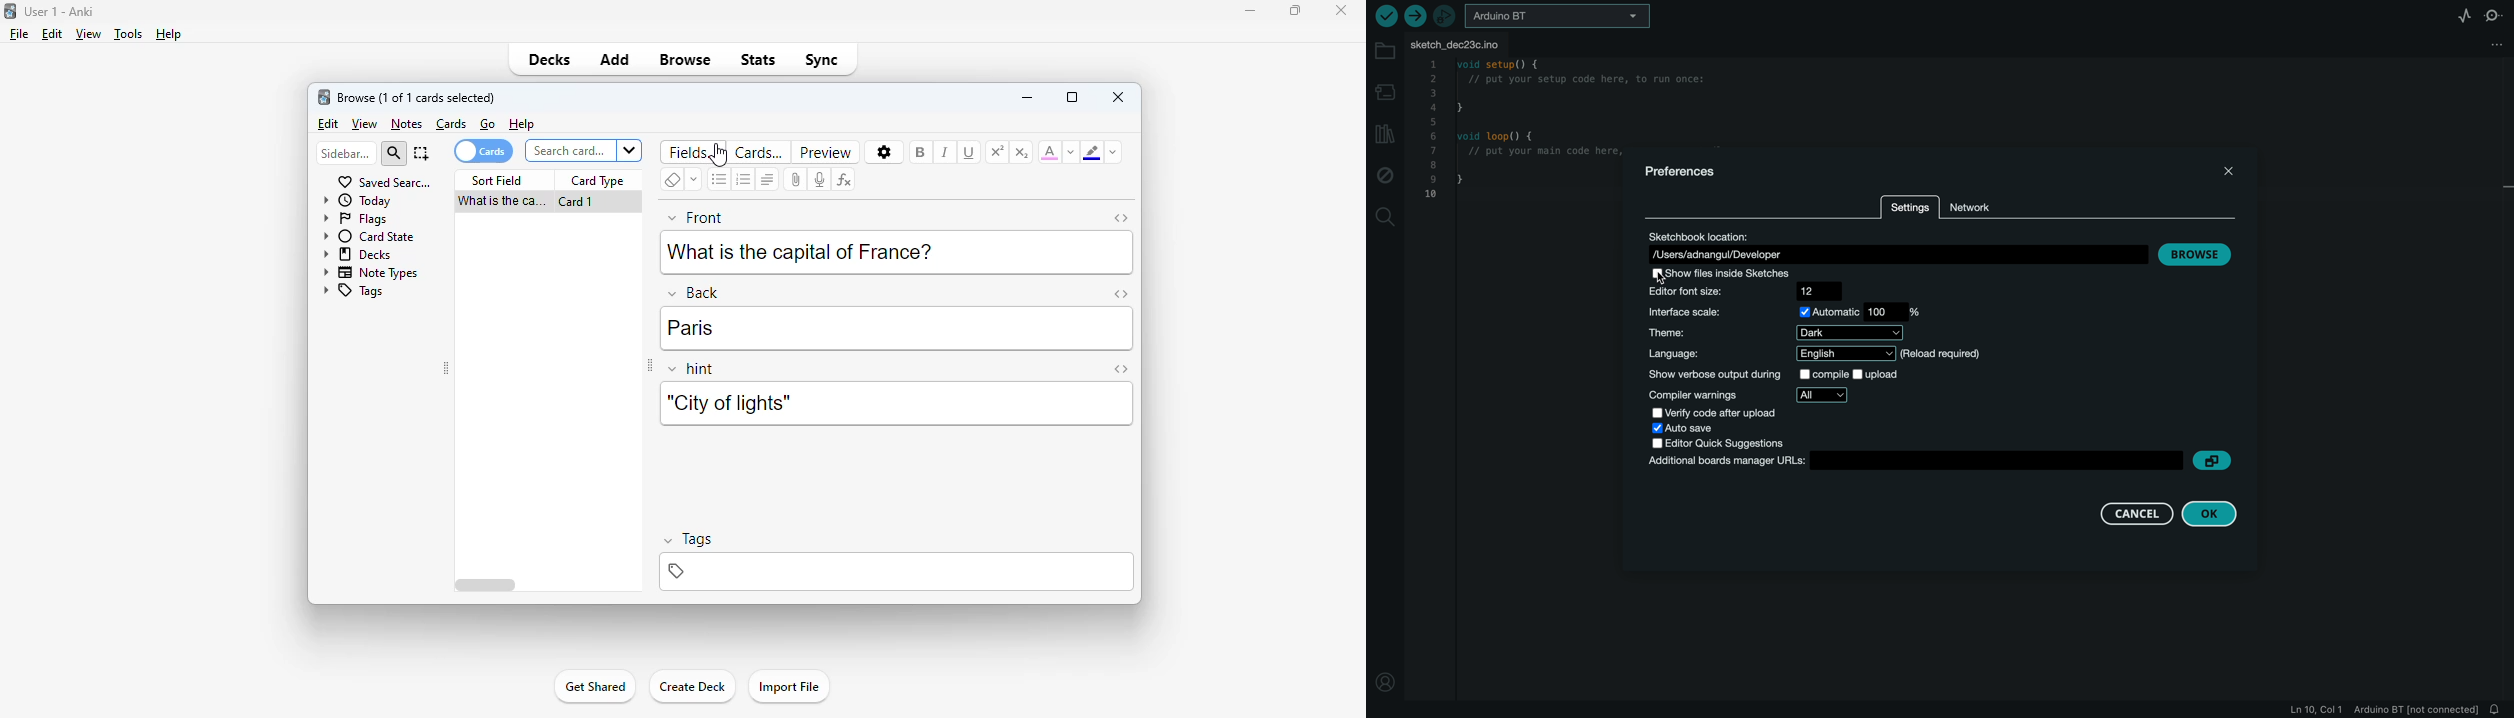  What do you see at coordinates (576, 202) in the screenshot?
I see `card 1` at bounding box center [576, 202].